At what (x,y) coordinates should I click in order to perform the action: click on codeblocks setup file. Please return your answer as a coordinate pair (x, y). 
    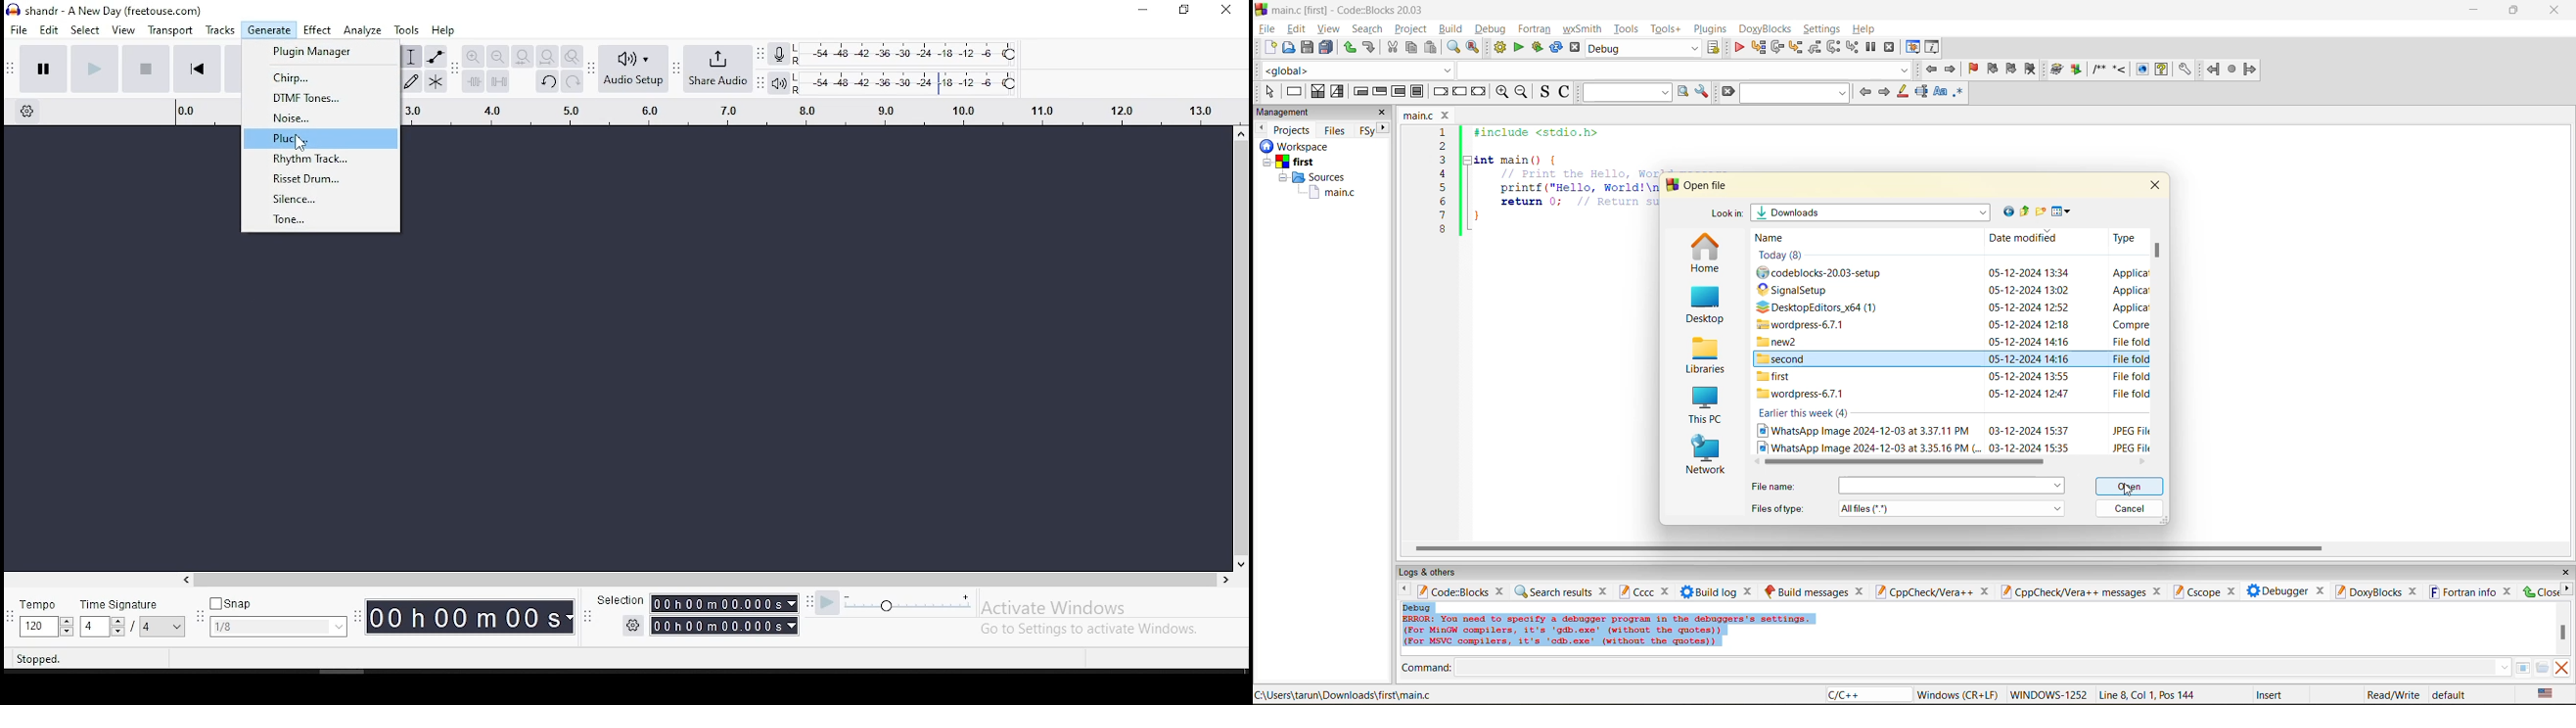
    Looking at the image, I should click on (1826, 273).